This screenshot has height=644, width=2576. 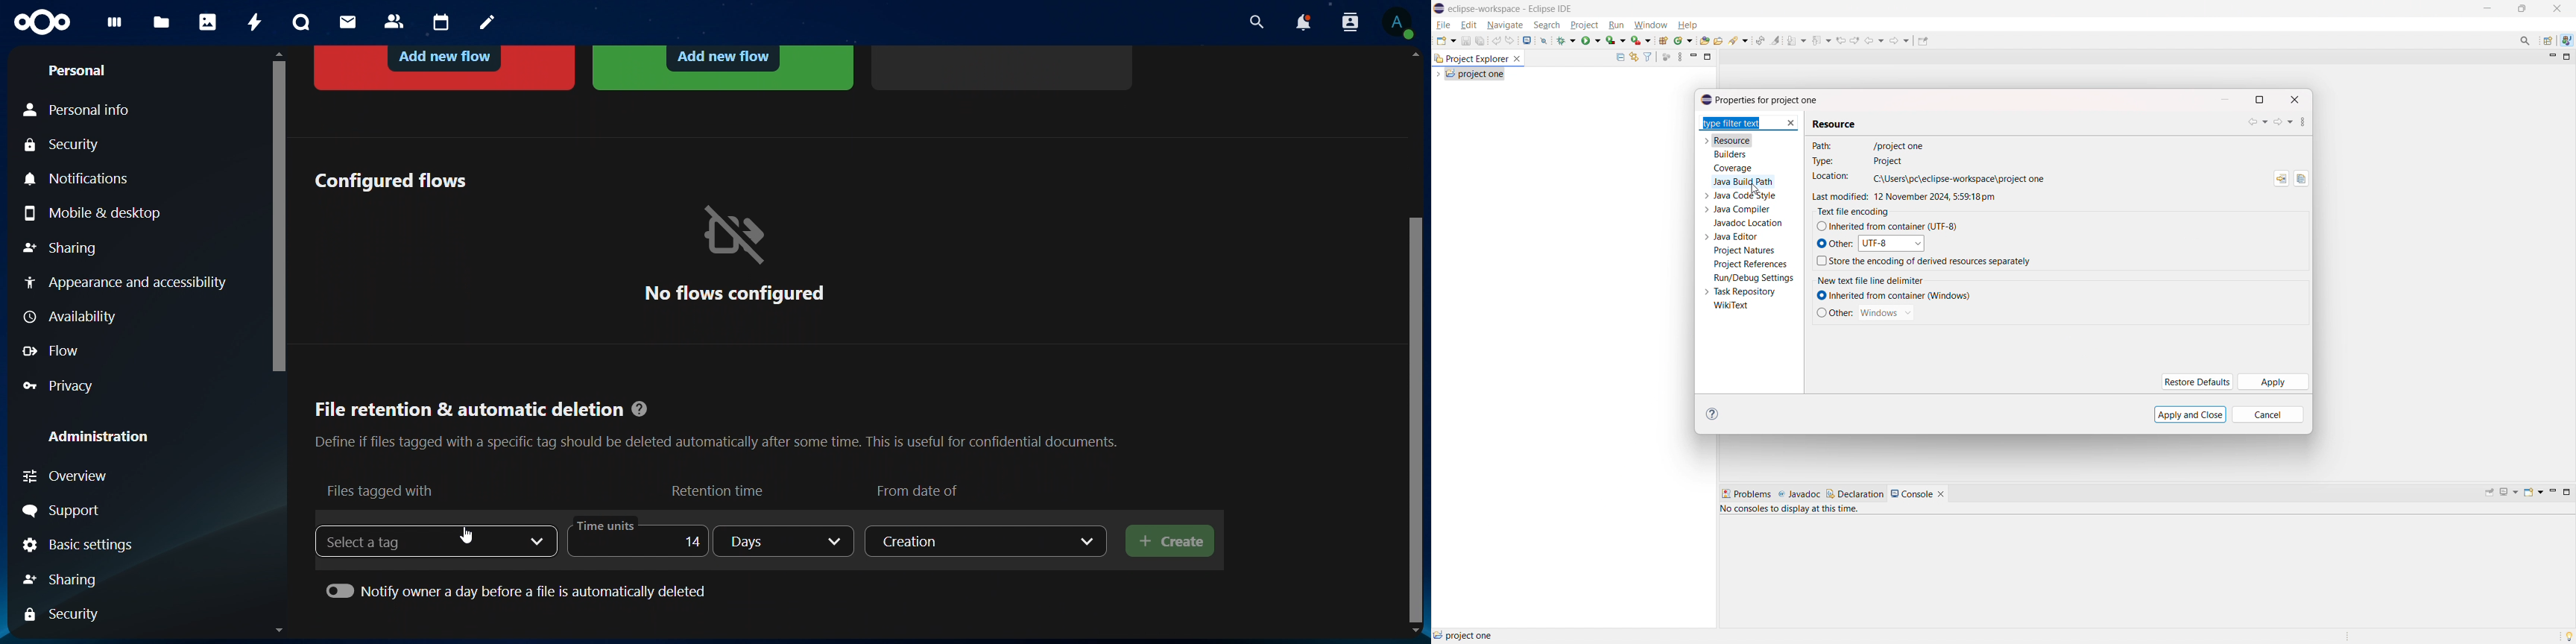 What do you see at coordinates (1302, 22) in the screenshot?
I see `notifications` at bounding box center [1302, 22].